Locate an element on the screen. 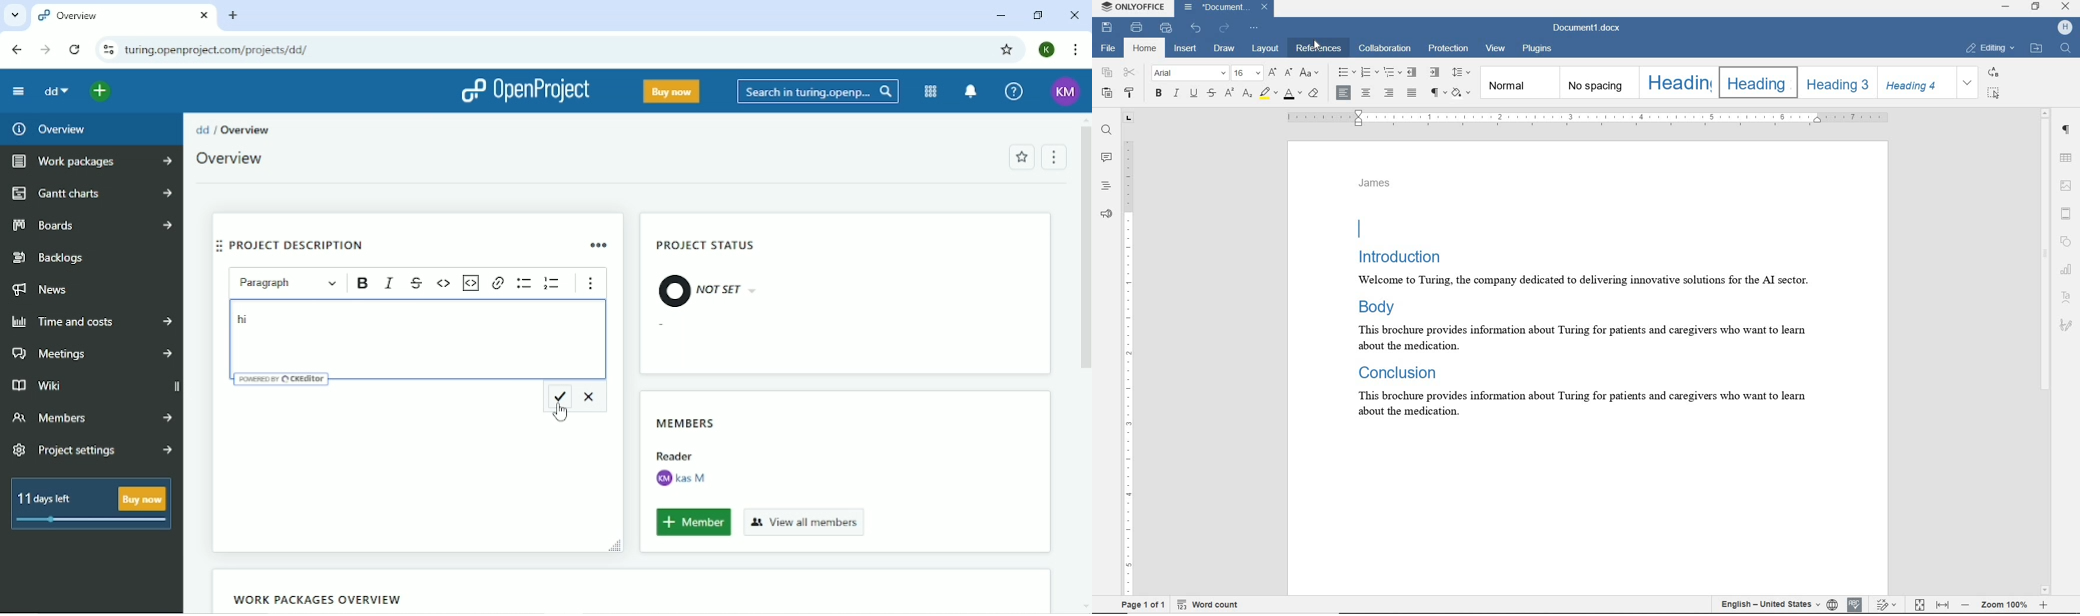 The height and width of the screenshot is (616, 2100). REPLACE is located at coordinates (1994, 72).